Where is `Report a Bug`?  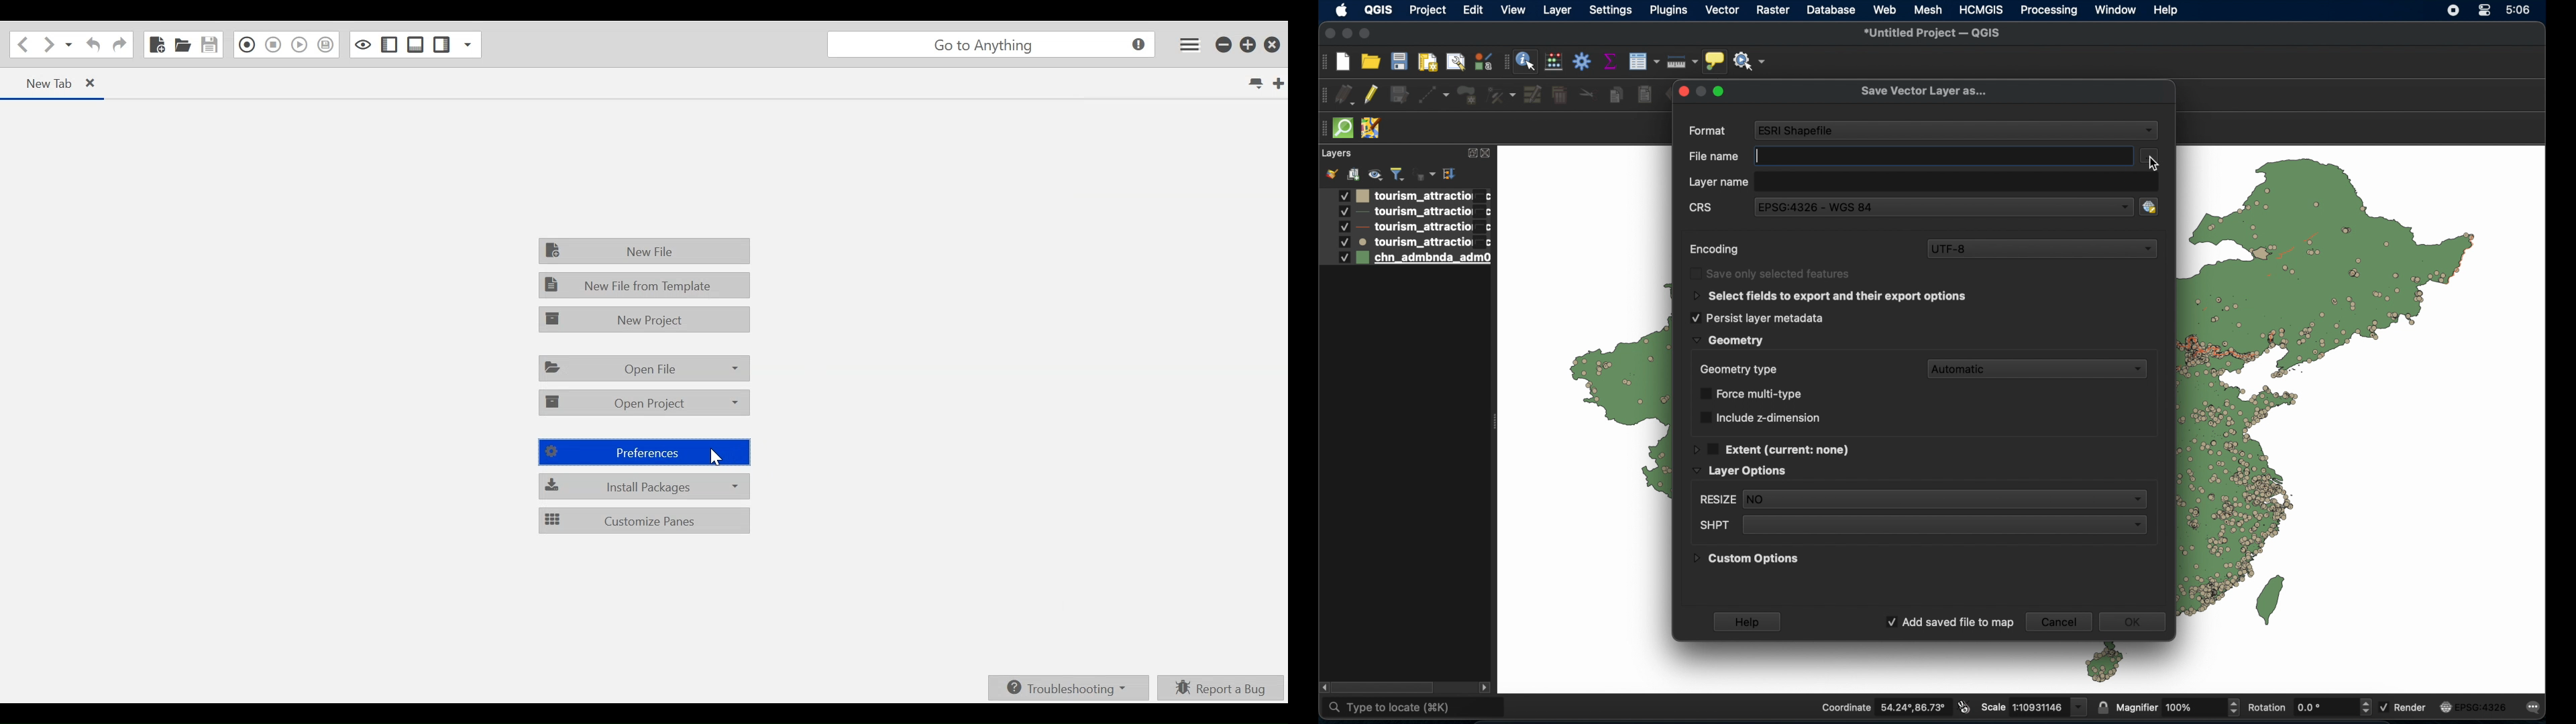
Report a Bug is located at coordinates (1221, 687).